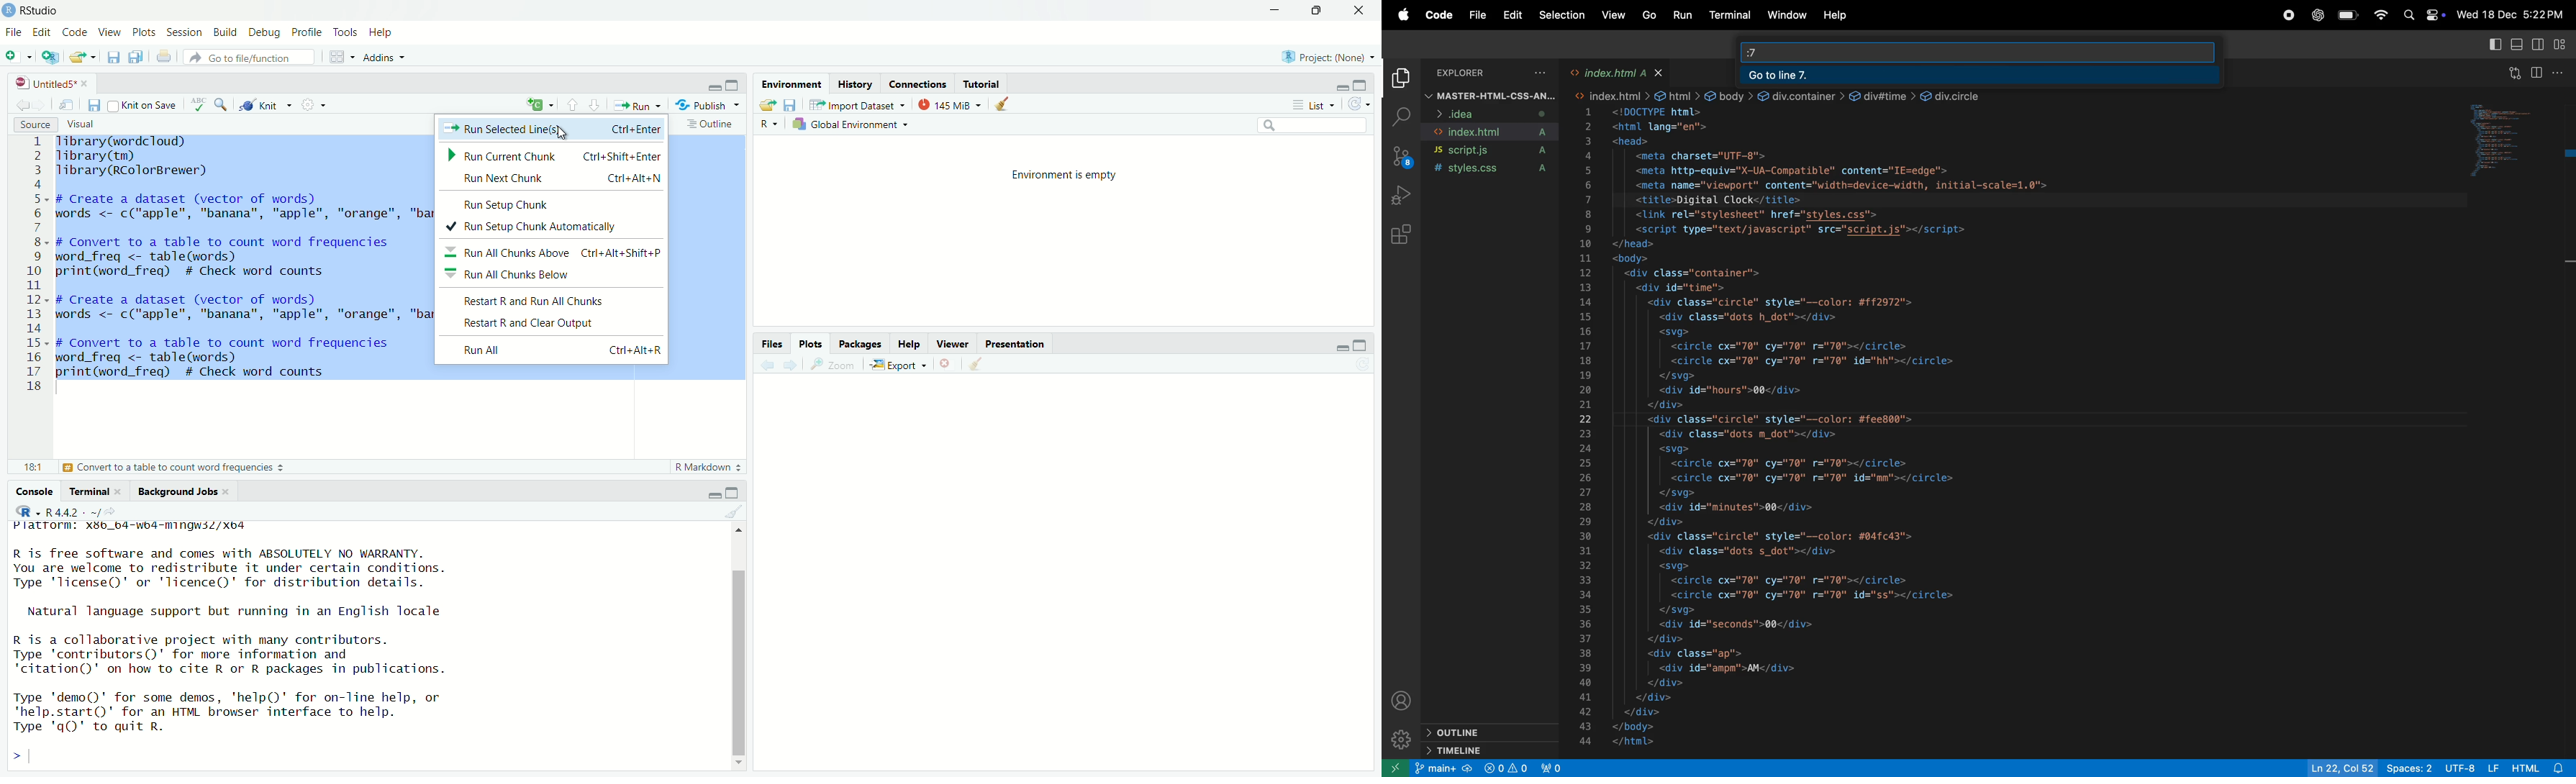  What do you see at coordinates (185, 491) in the screenshot?
I see `Background Jobs` at bounding box center [185, 491].